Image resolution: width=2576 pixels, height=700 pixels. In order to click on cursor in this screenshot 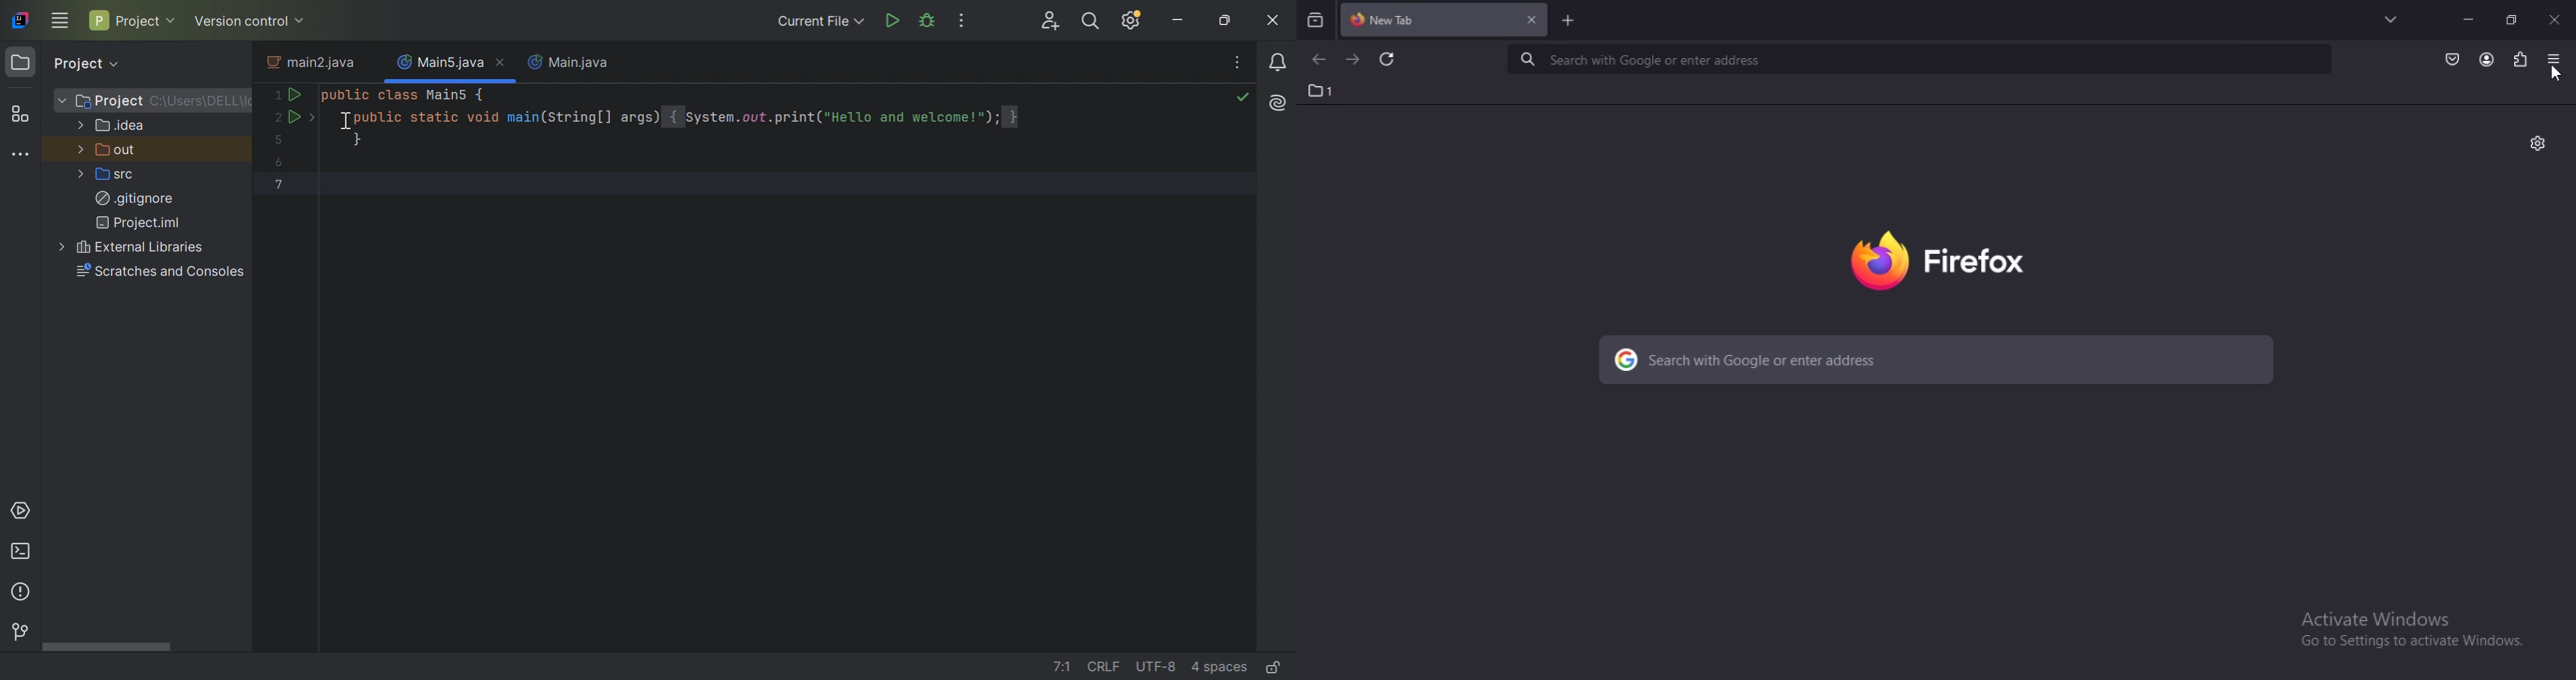, I will do `click(2556, 76)`.